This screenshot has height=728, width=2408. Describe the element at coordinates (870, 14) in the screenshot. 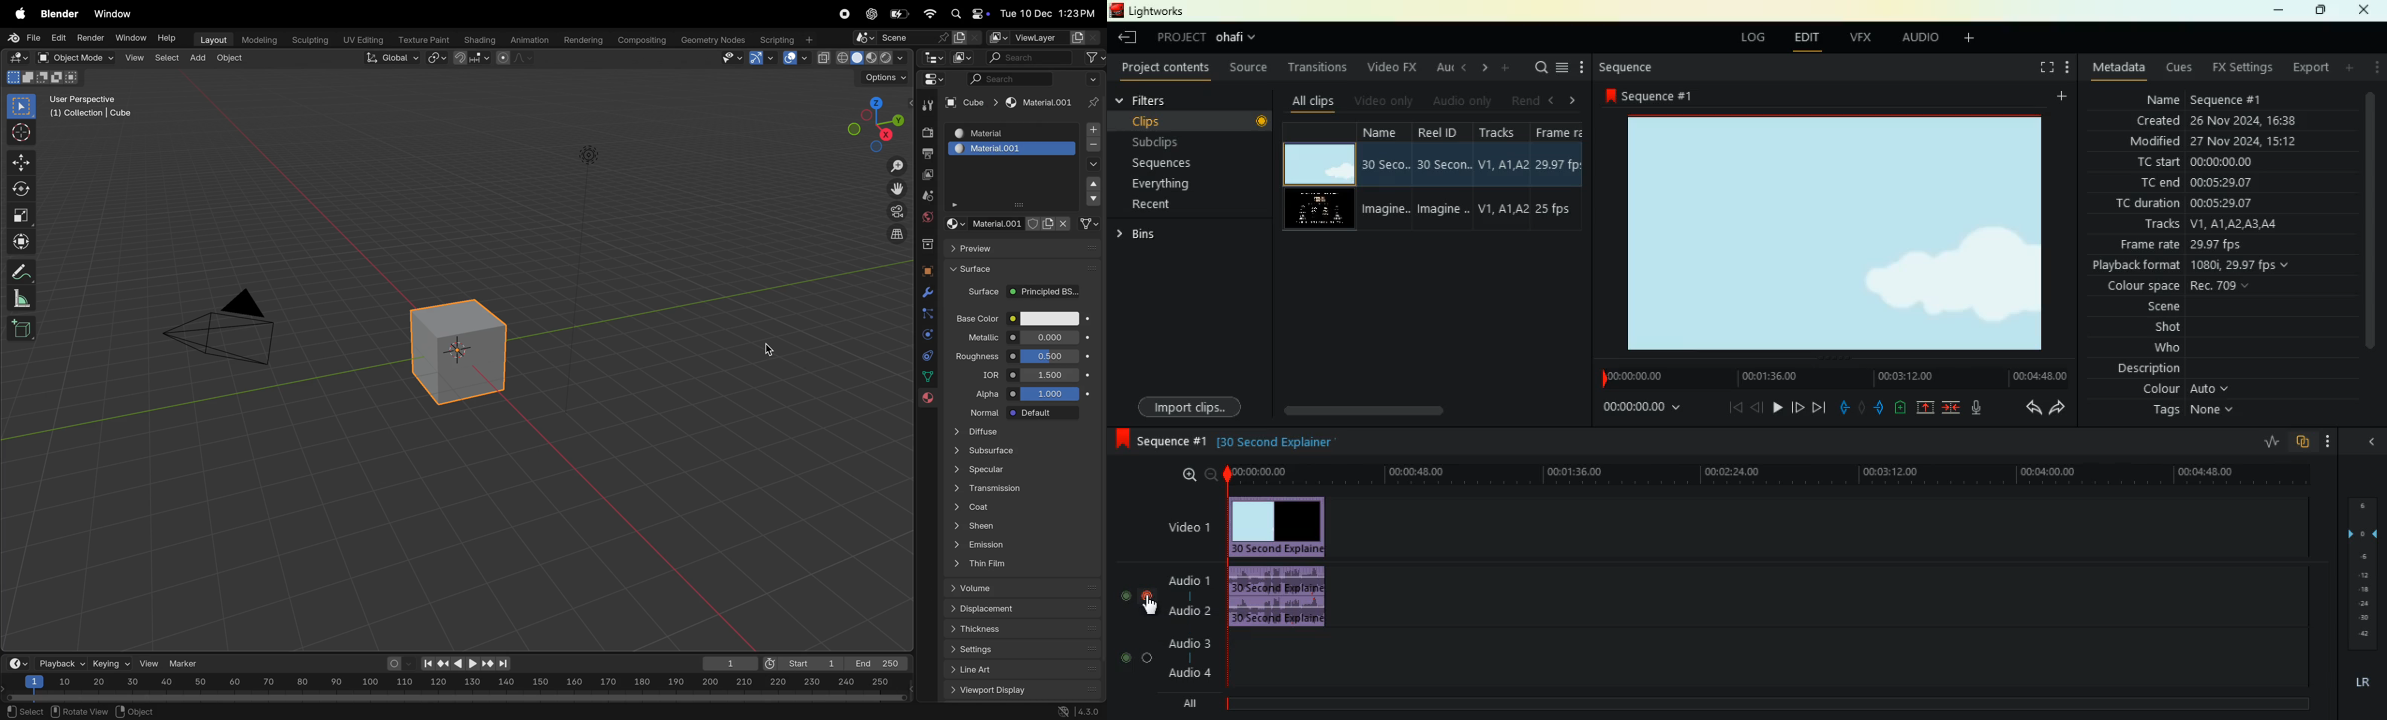

I see `chatgpt` at that location.